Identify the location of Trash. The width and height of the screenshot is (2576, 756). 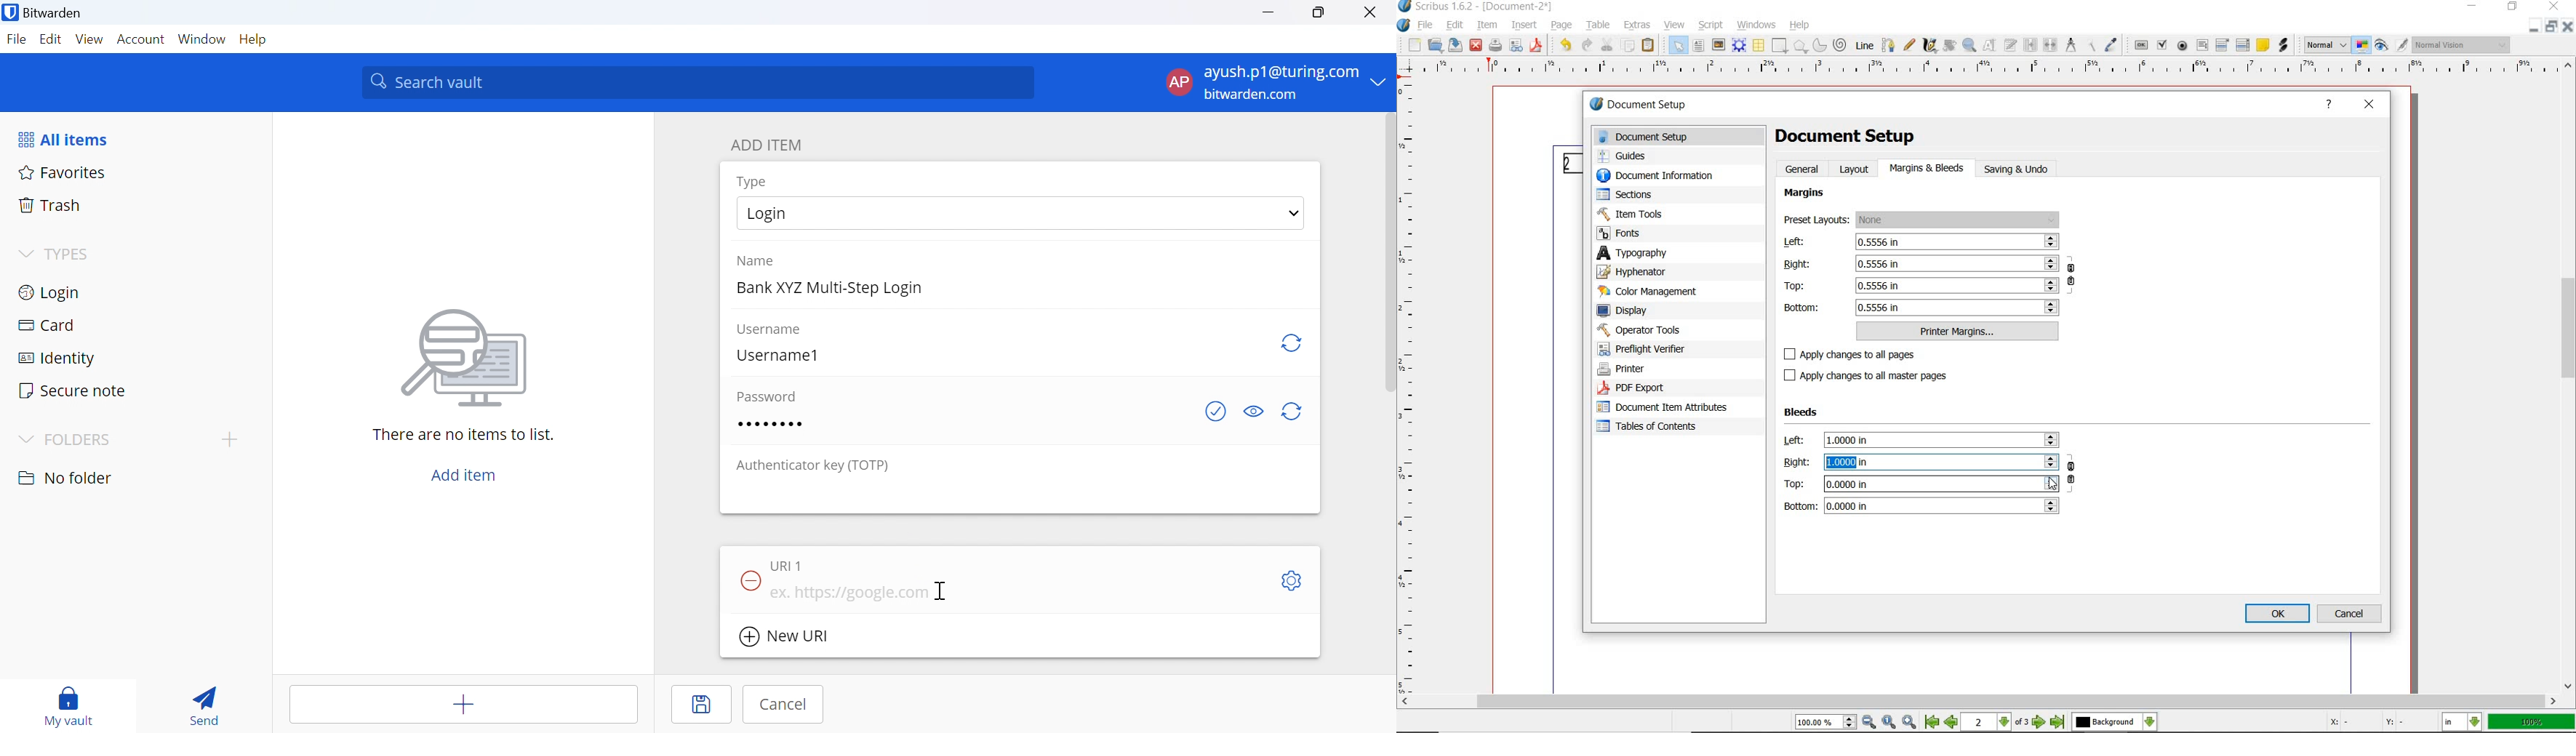
(50, 204).